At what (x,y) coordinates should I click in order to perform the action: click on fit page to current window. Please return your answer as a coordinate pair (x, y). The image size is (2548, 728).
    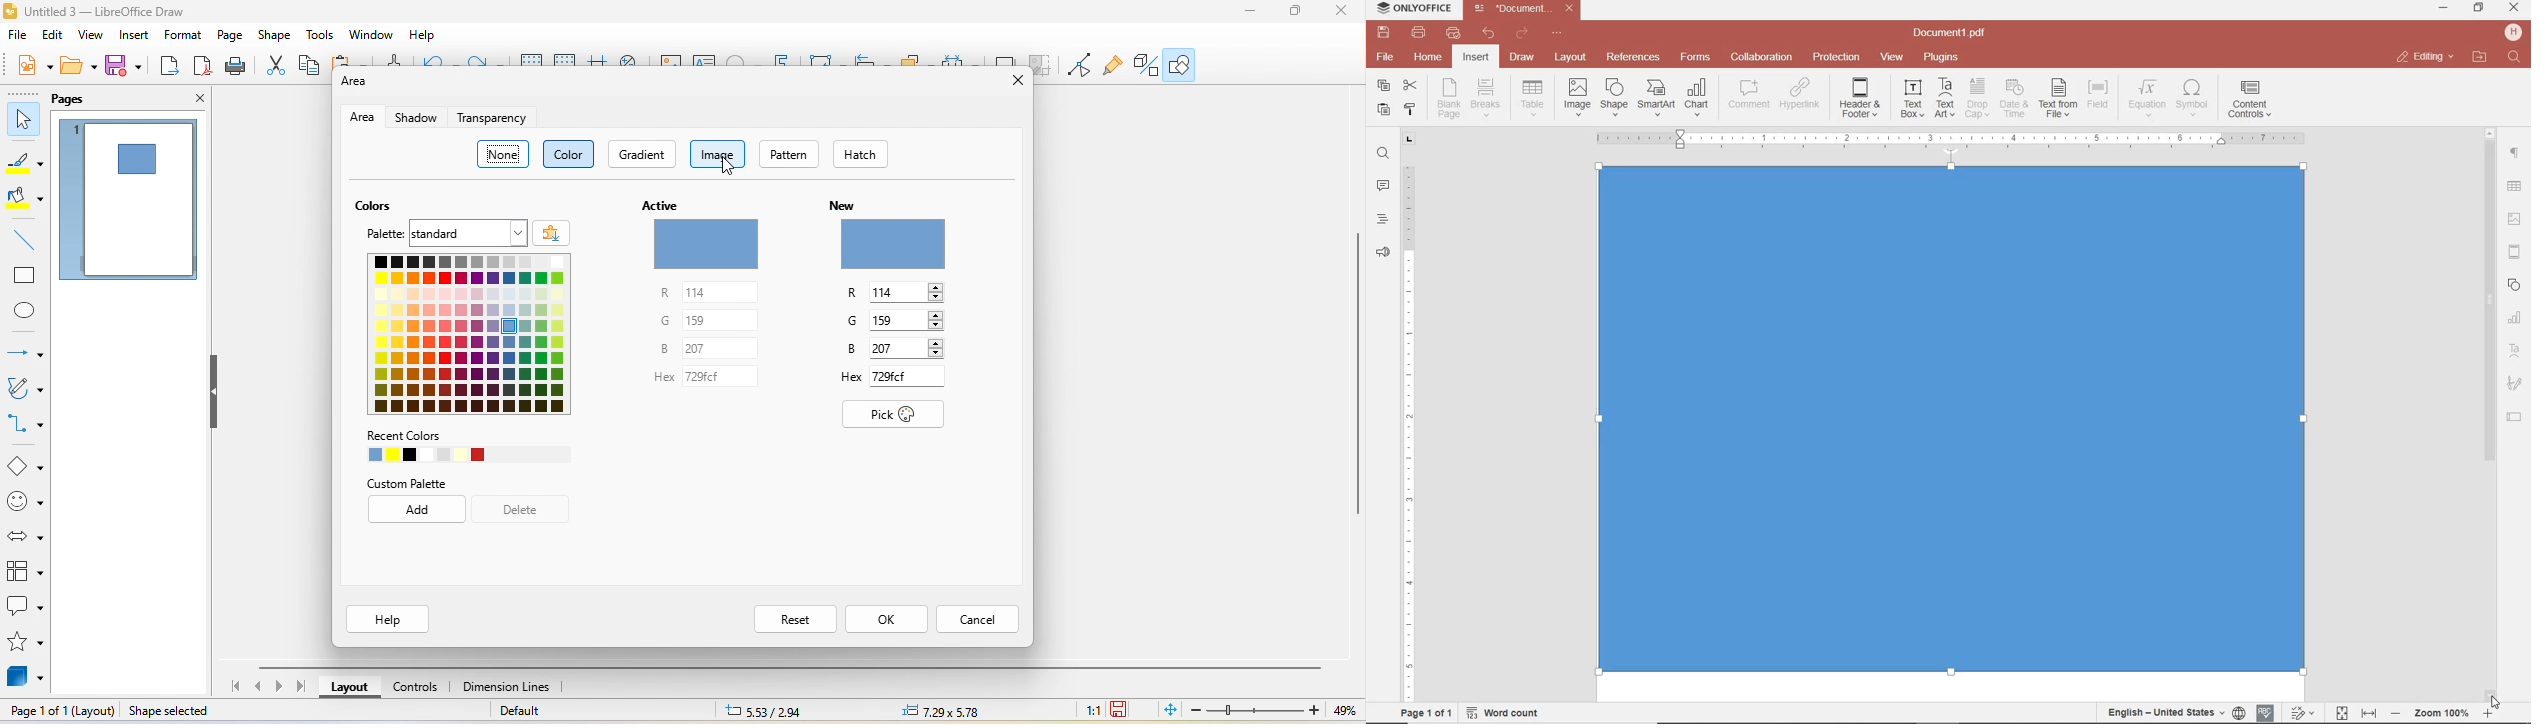
    Looking at the image, I should click on (1167, 711).